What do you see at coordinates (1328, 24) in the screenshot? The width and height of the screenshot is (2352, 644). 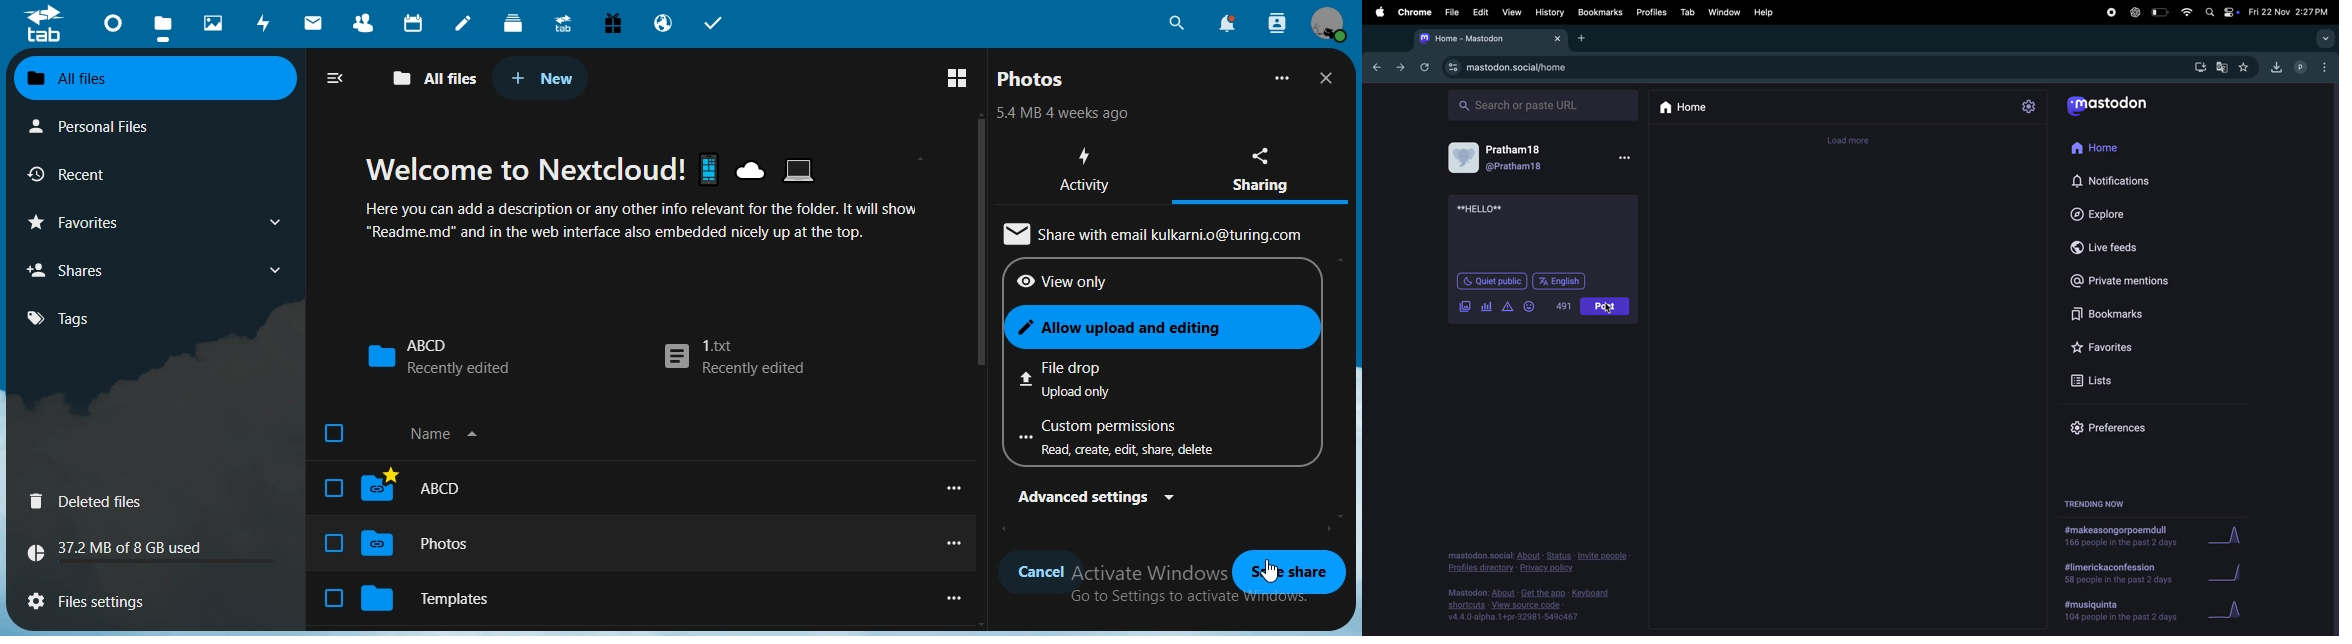 I see `view profile` at bounding box center [1328, 24].